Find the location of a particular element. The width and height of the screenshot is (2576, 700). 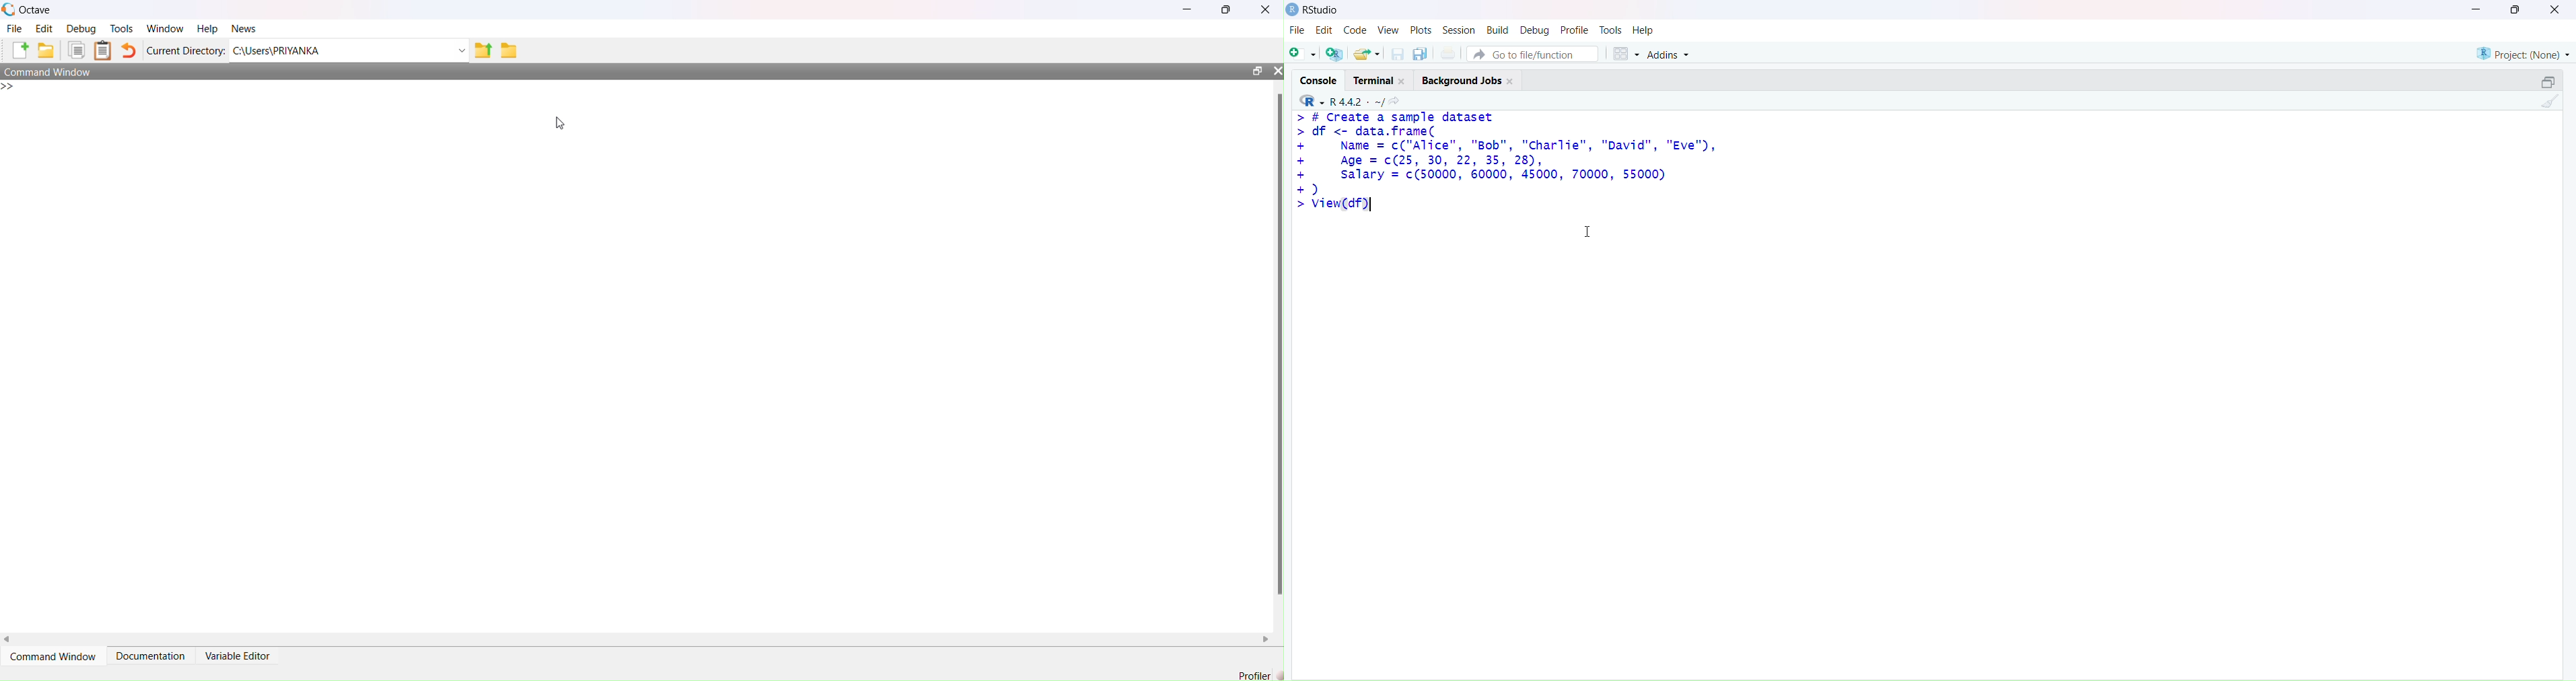

close is located at coordinates (2554, 11).